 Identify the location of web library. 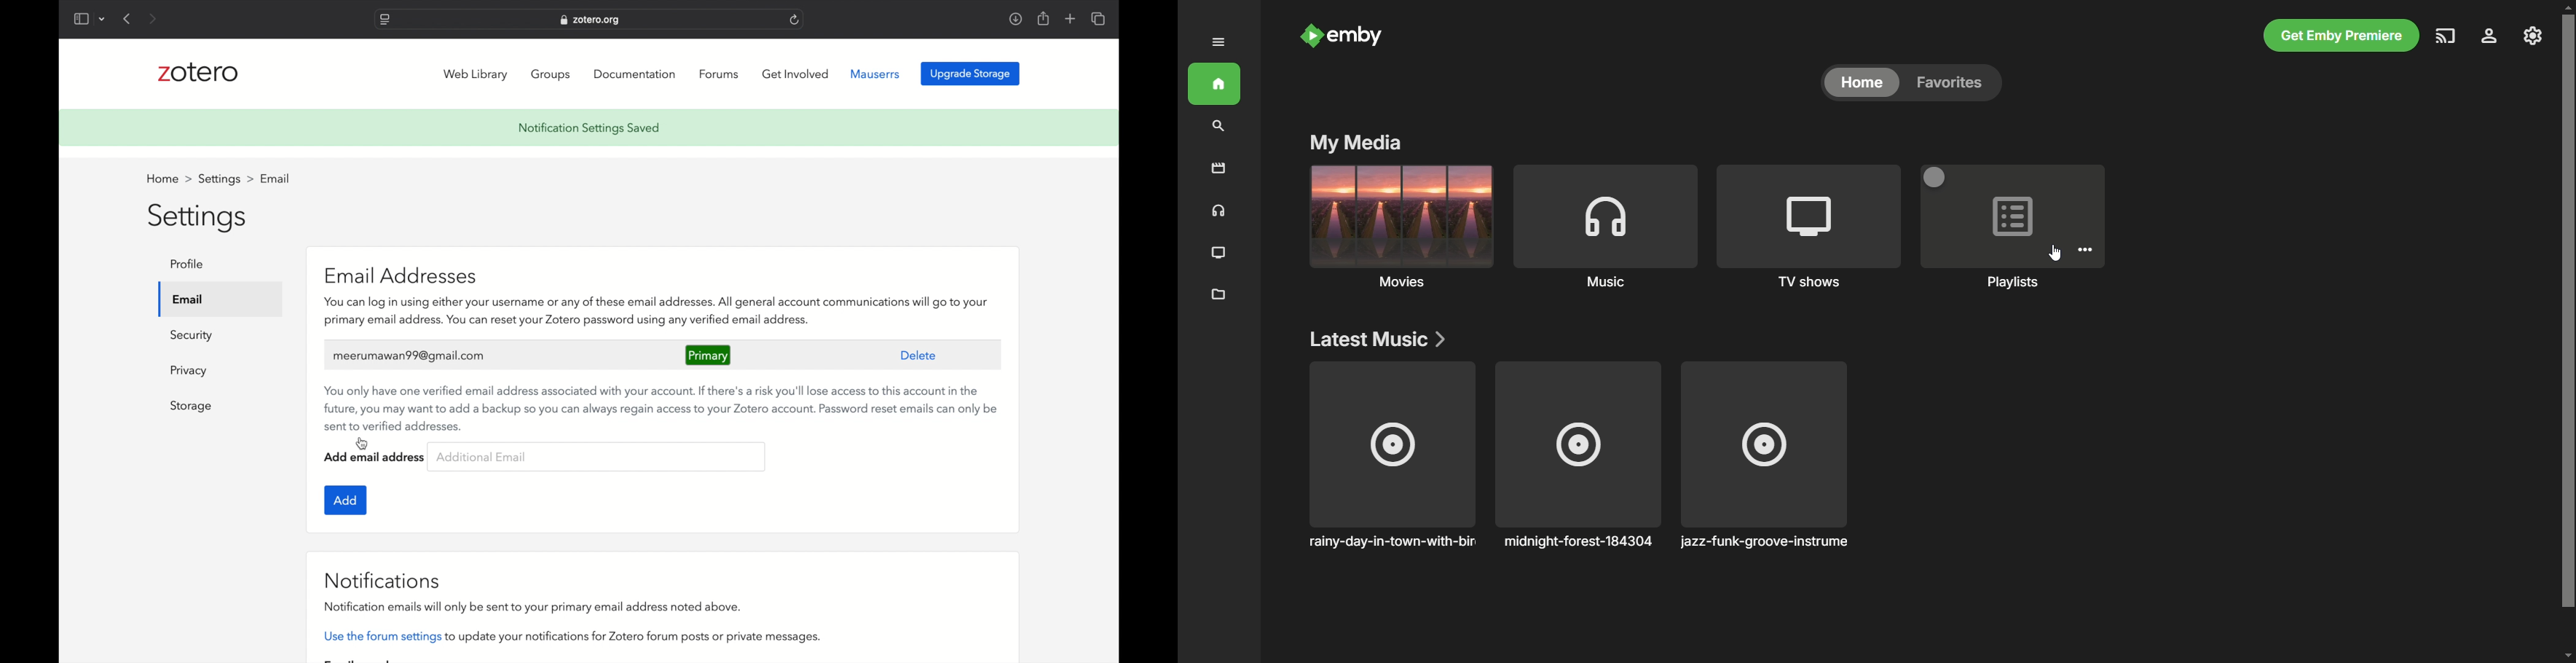
(477, 75).